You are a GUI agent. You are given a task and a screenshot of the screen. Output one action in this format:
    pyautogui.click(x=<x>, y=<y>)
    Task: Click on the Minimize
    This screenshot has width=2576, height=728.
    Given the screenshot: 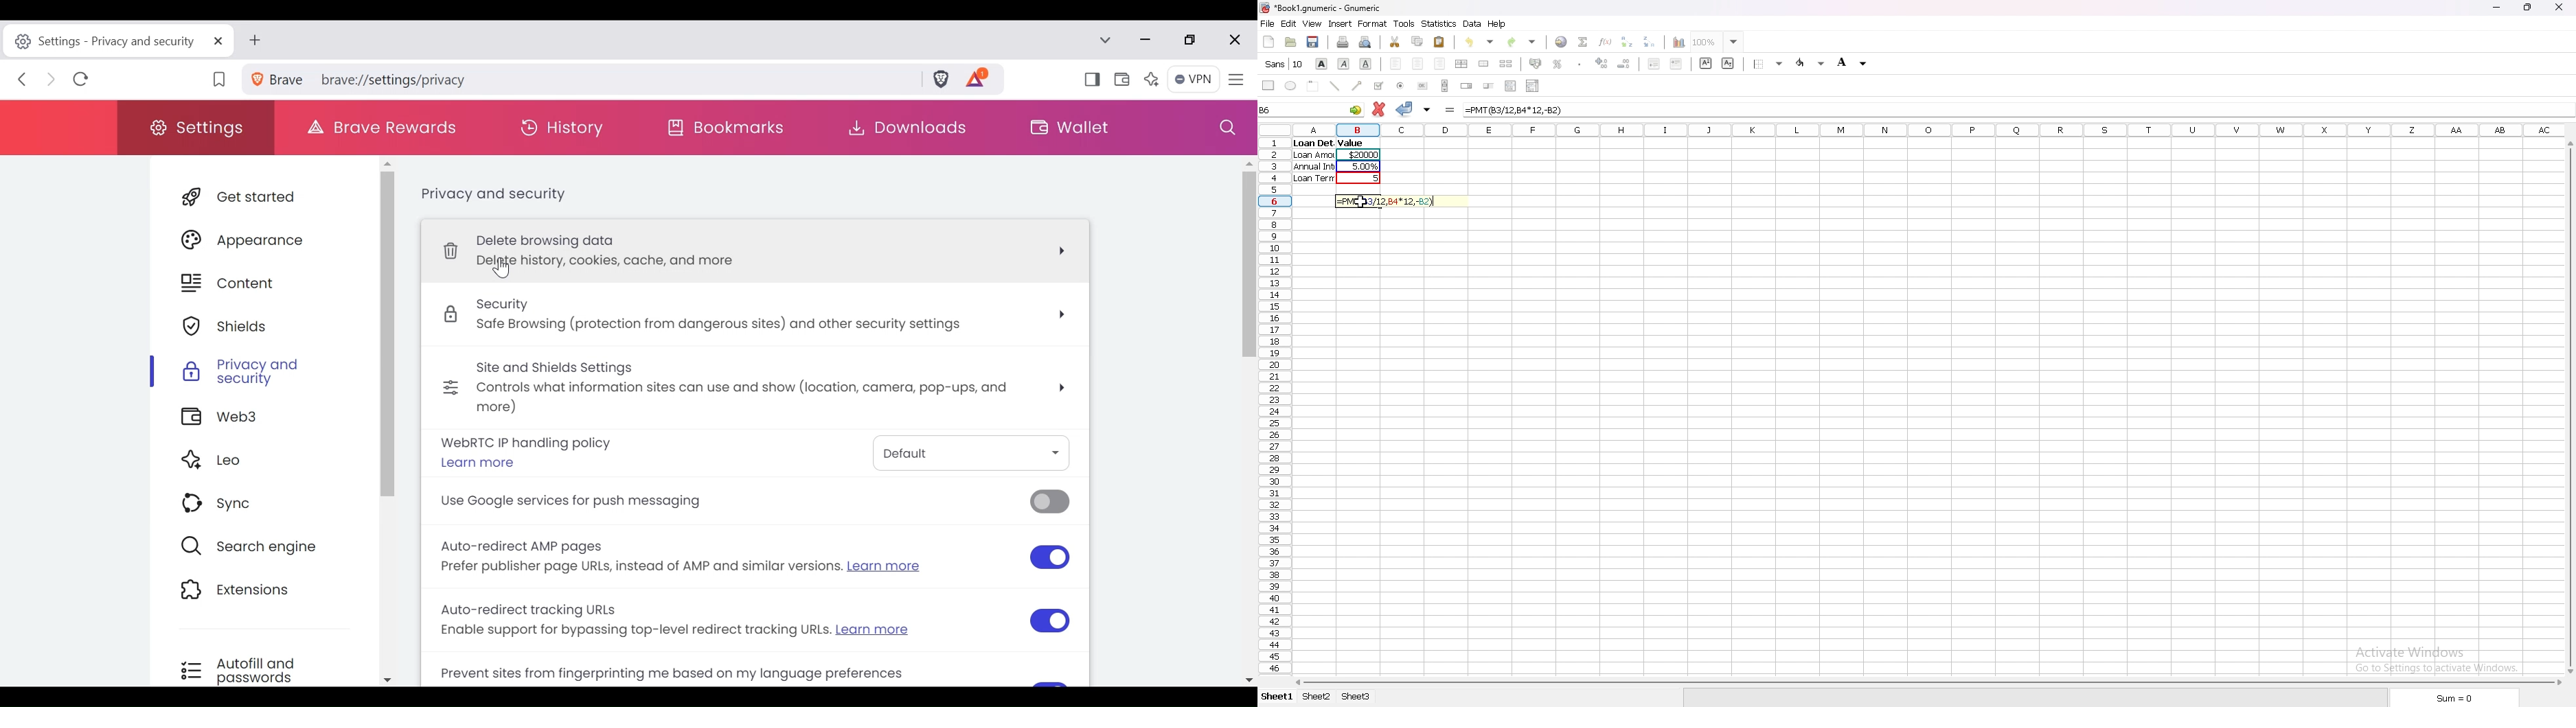 What is the action you would take?
    pyautogui.click(x=1148, y=41)
    